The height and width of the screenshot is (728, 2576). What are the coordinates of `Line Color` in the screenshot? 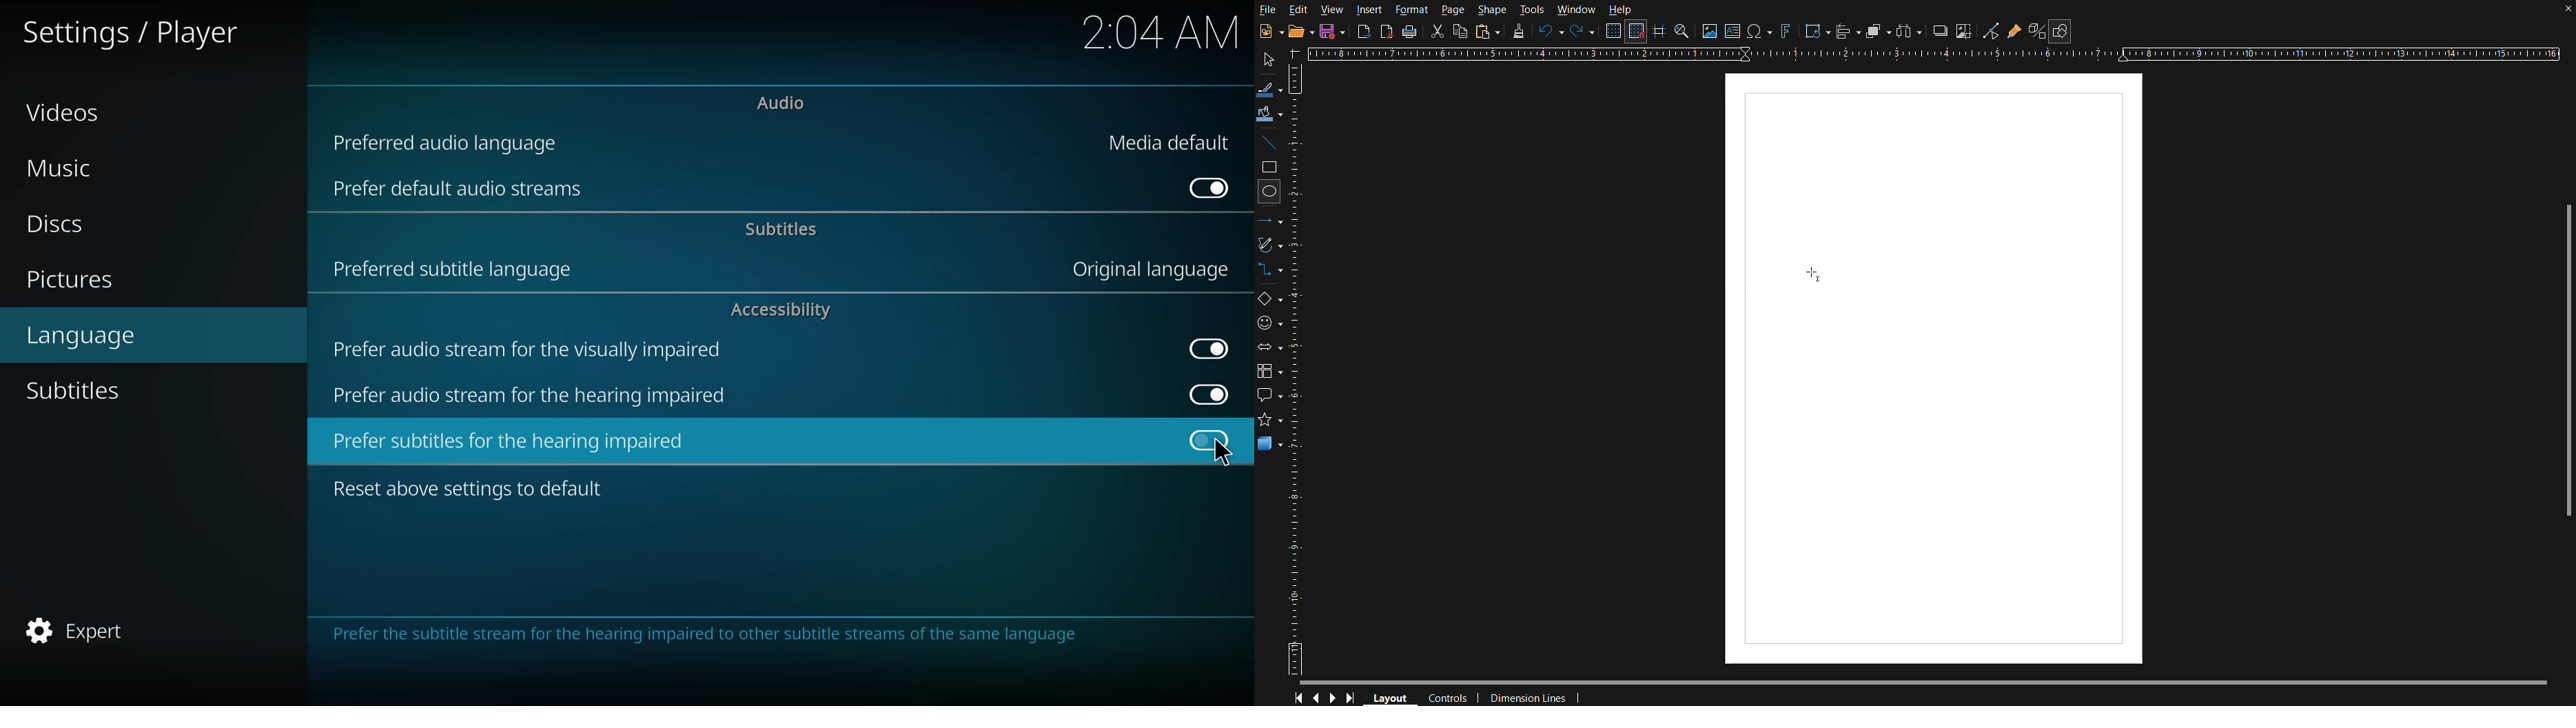 It's located at (1272, 88).